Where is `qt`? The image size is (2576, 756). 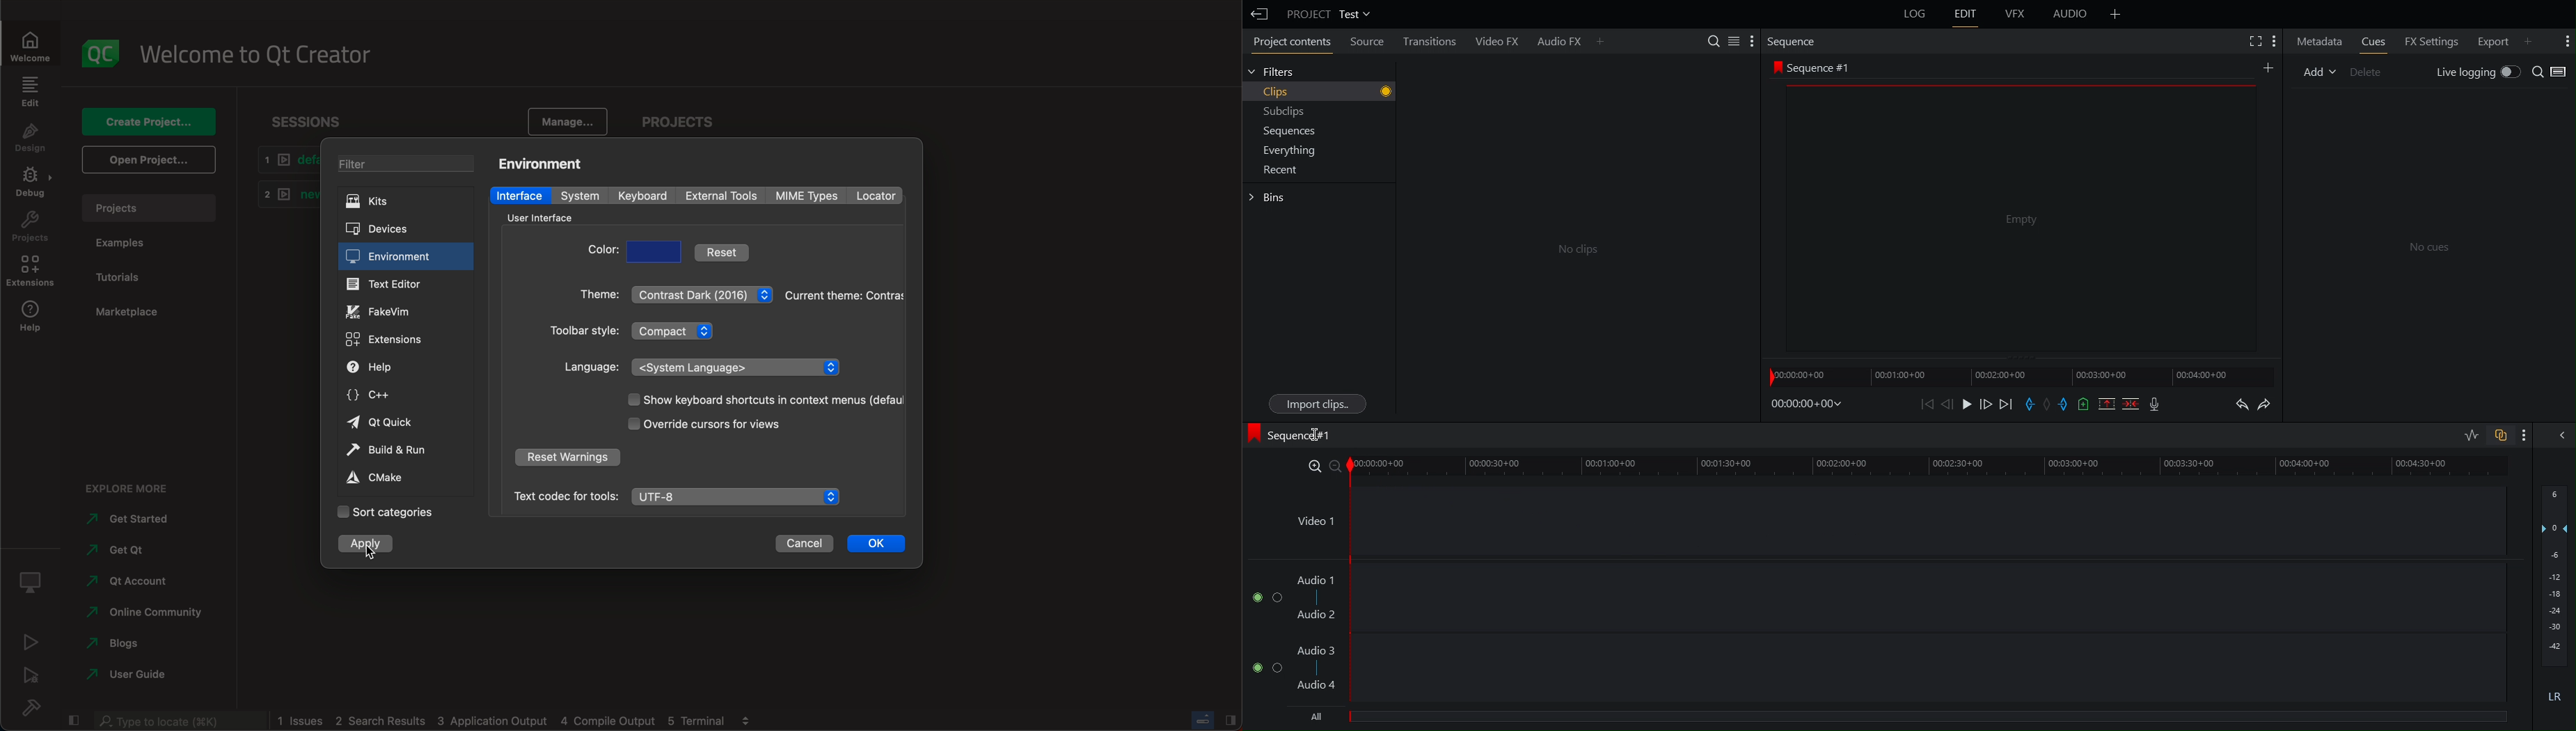
qt is located at coordinates (401, 423).